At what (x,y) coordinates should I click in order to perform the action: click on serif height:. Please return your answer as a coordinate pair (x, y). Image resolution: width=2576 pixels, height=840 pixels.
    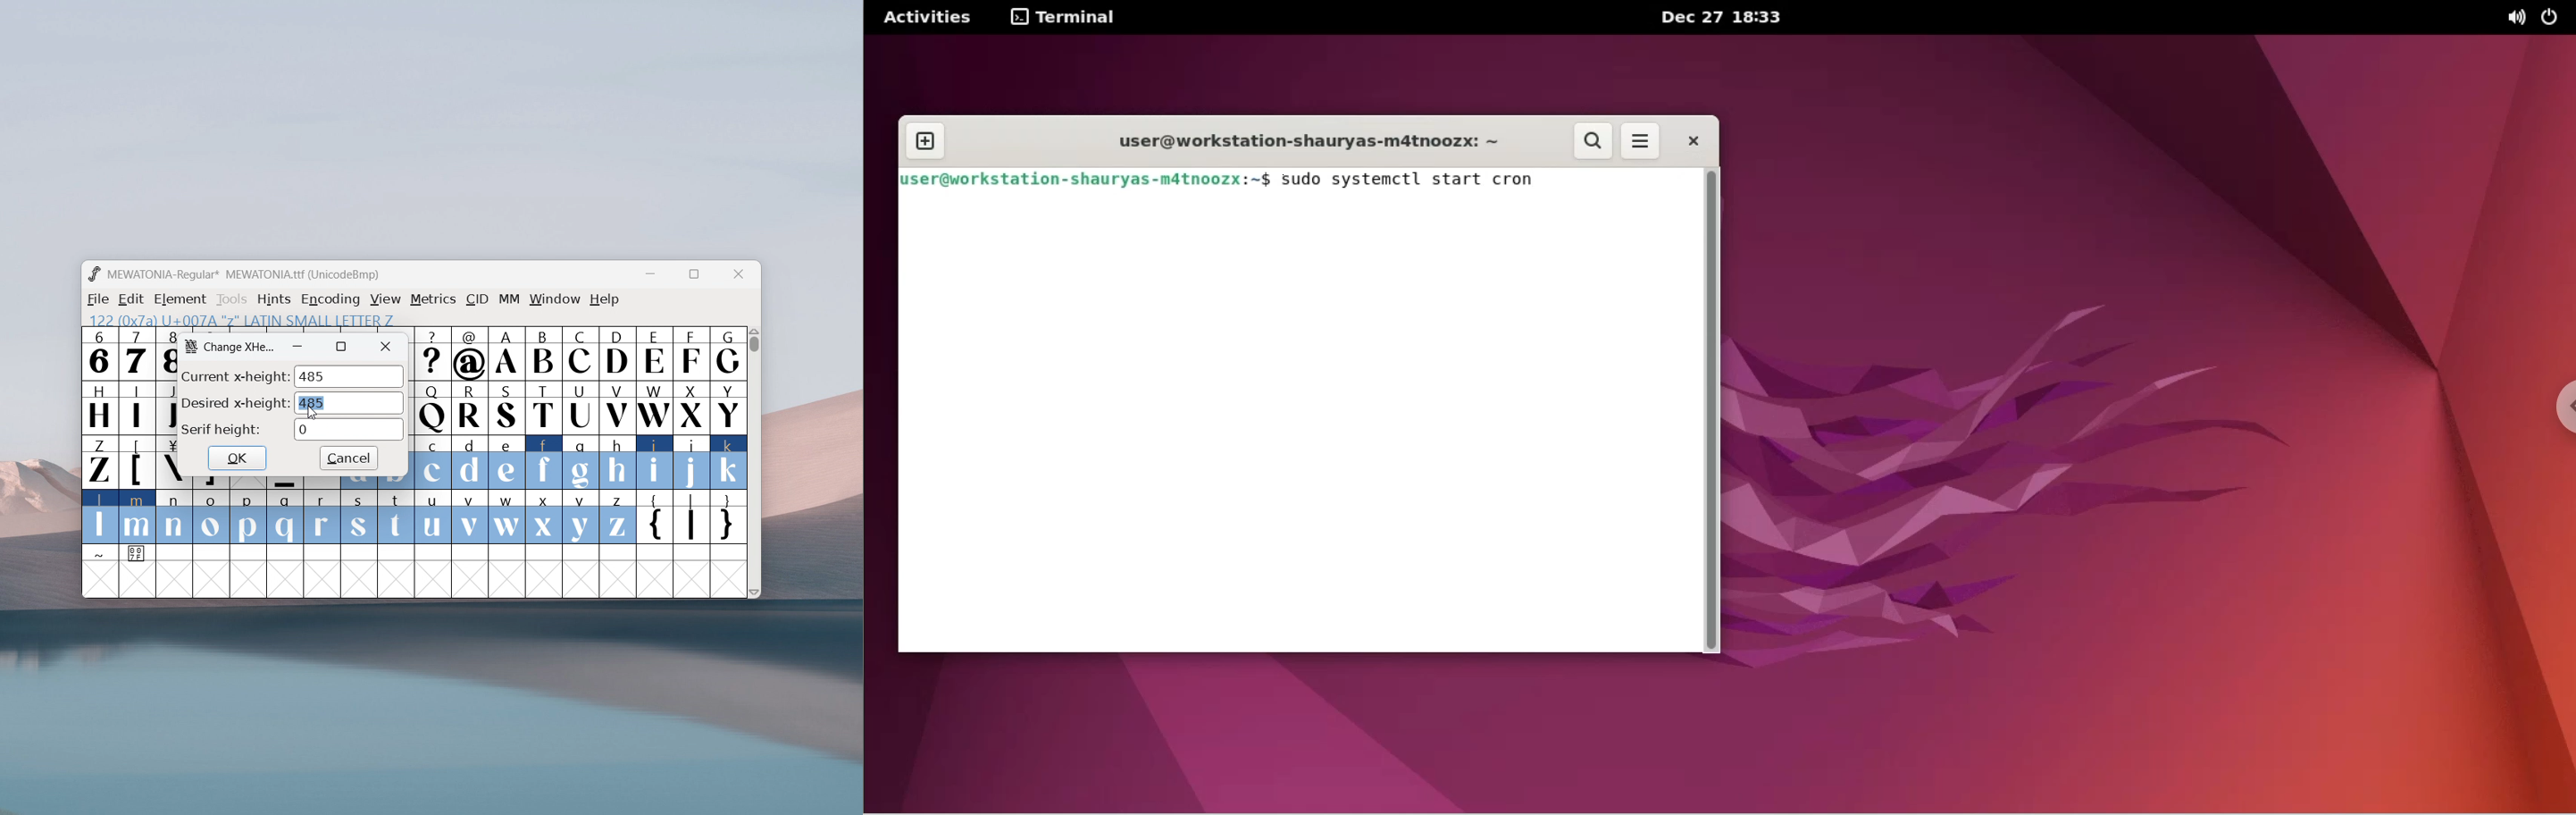
    Looking at the image, I should click on (221, 430).